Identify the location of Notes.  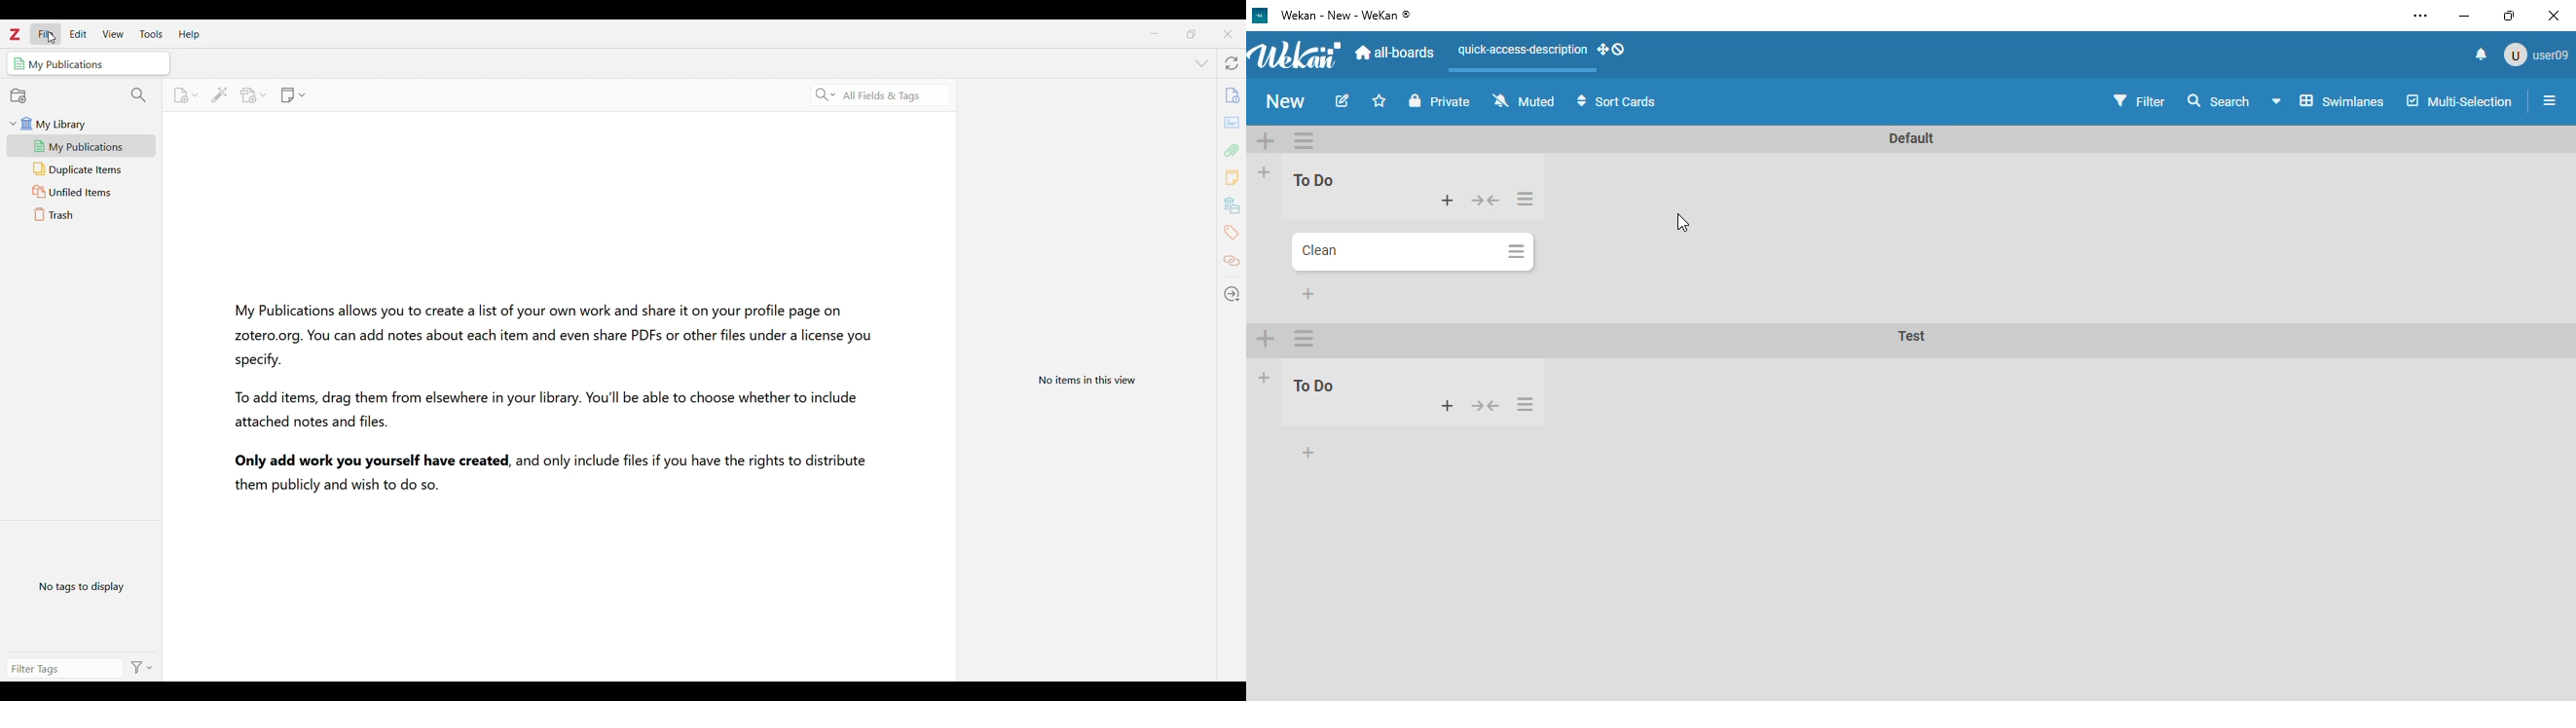
(1233, 177).